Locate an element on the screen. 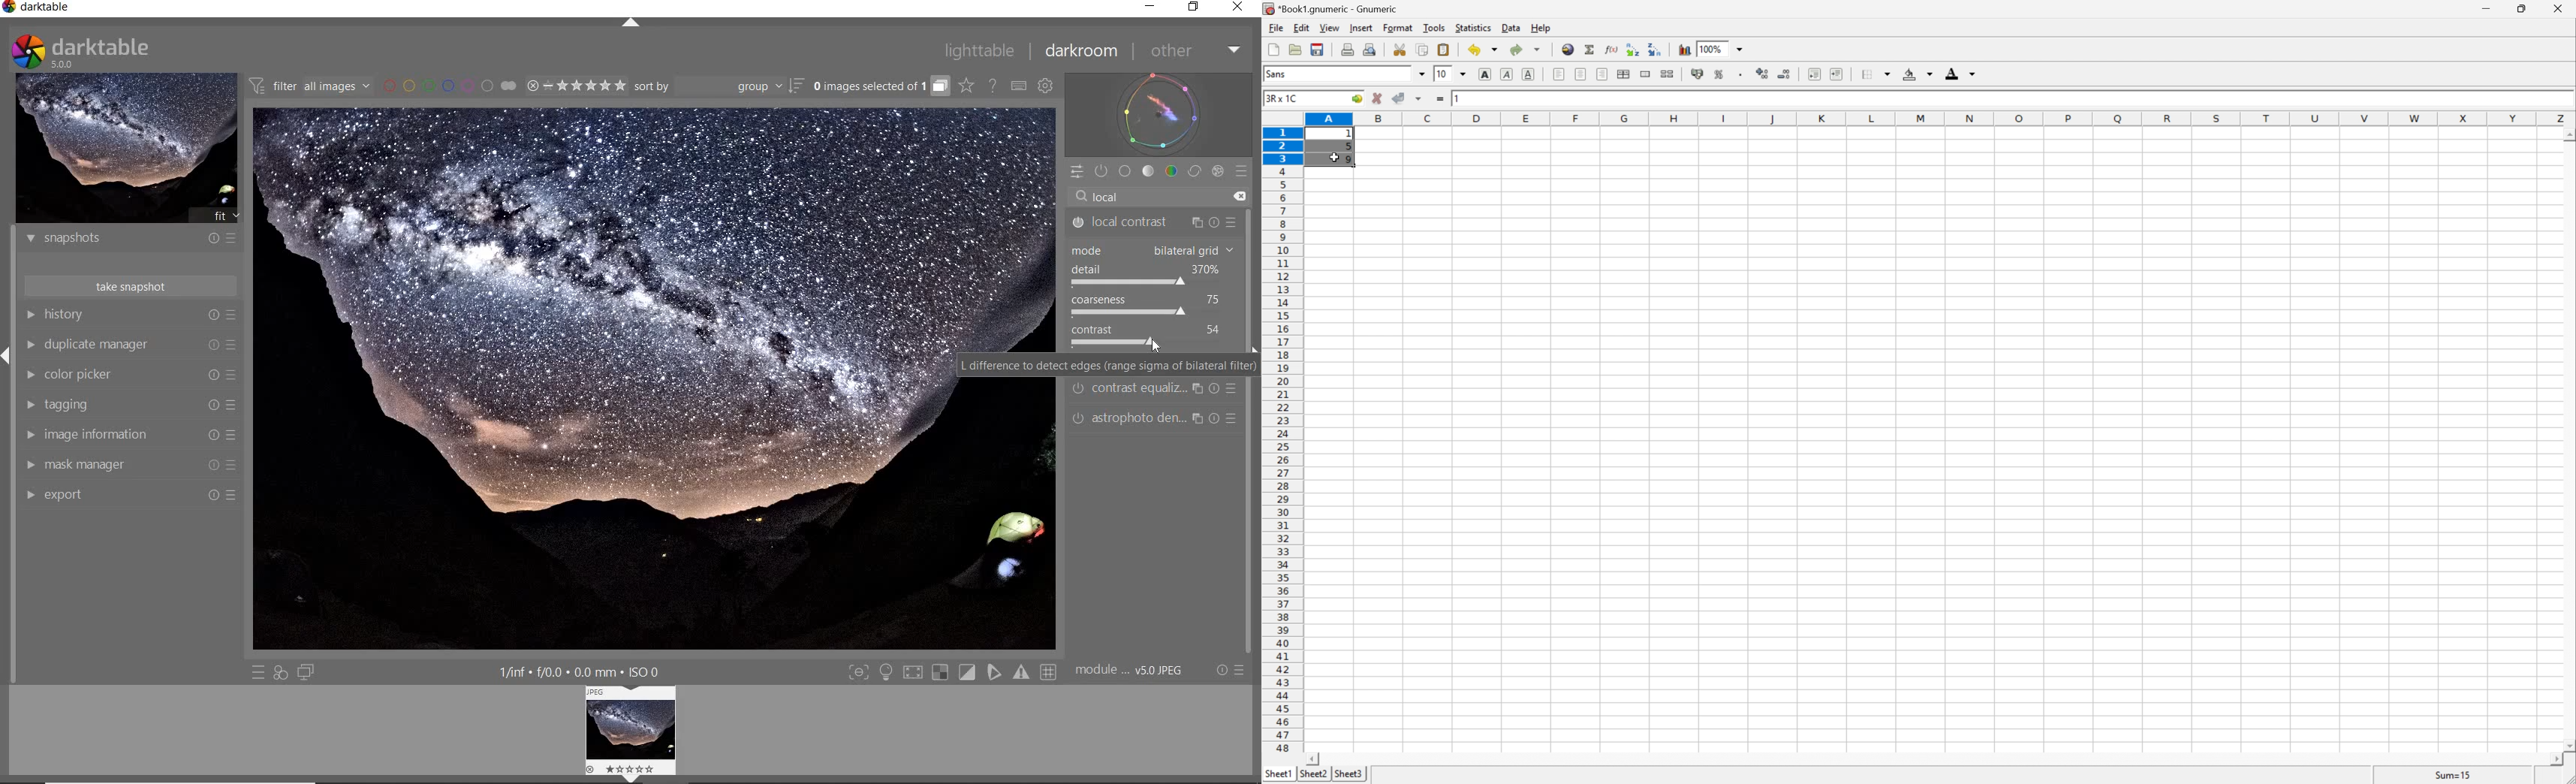 Image resolution: width=2576 pixels, height=784 pixels. align right is located at coordinates (1603, 73).